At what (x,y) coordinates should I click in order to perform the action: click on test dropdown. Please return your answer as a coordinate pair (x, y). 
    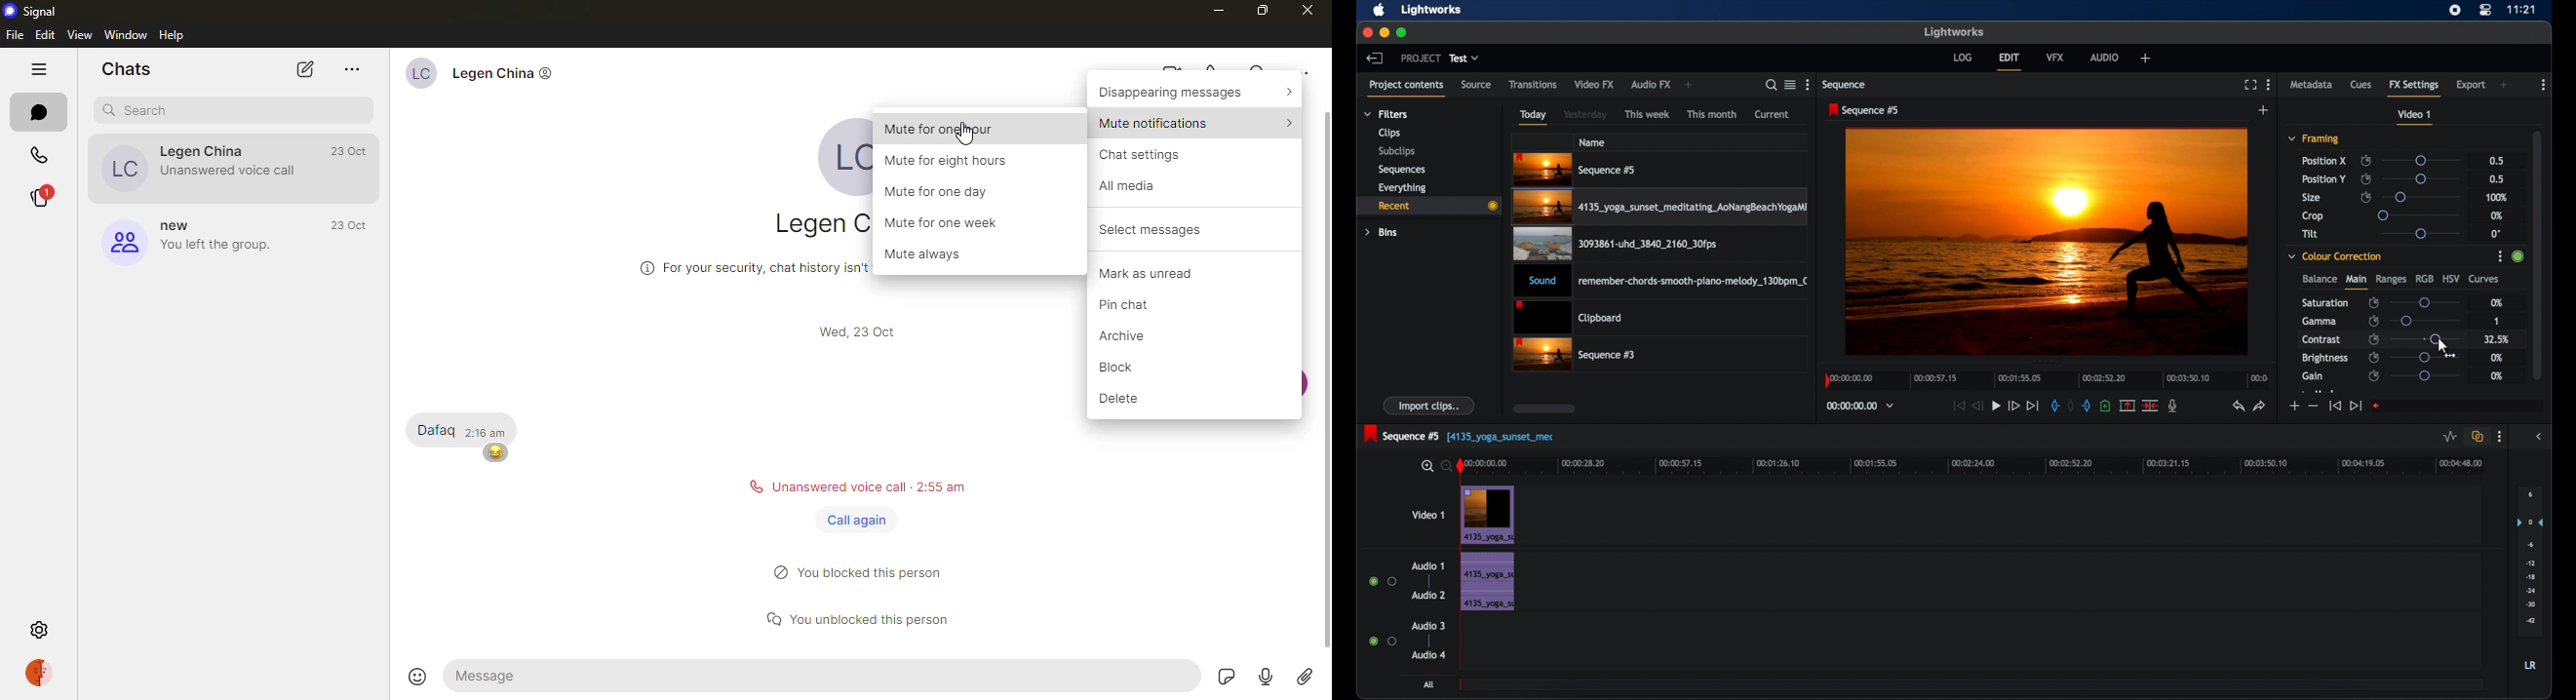
    Looking at the image, I should click on (1464, 58).